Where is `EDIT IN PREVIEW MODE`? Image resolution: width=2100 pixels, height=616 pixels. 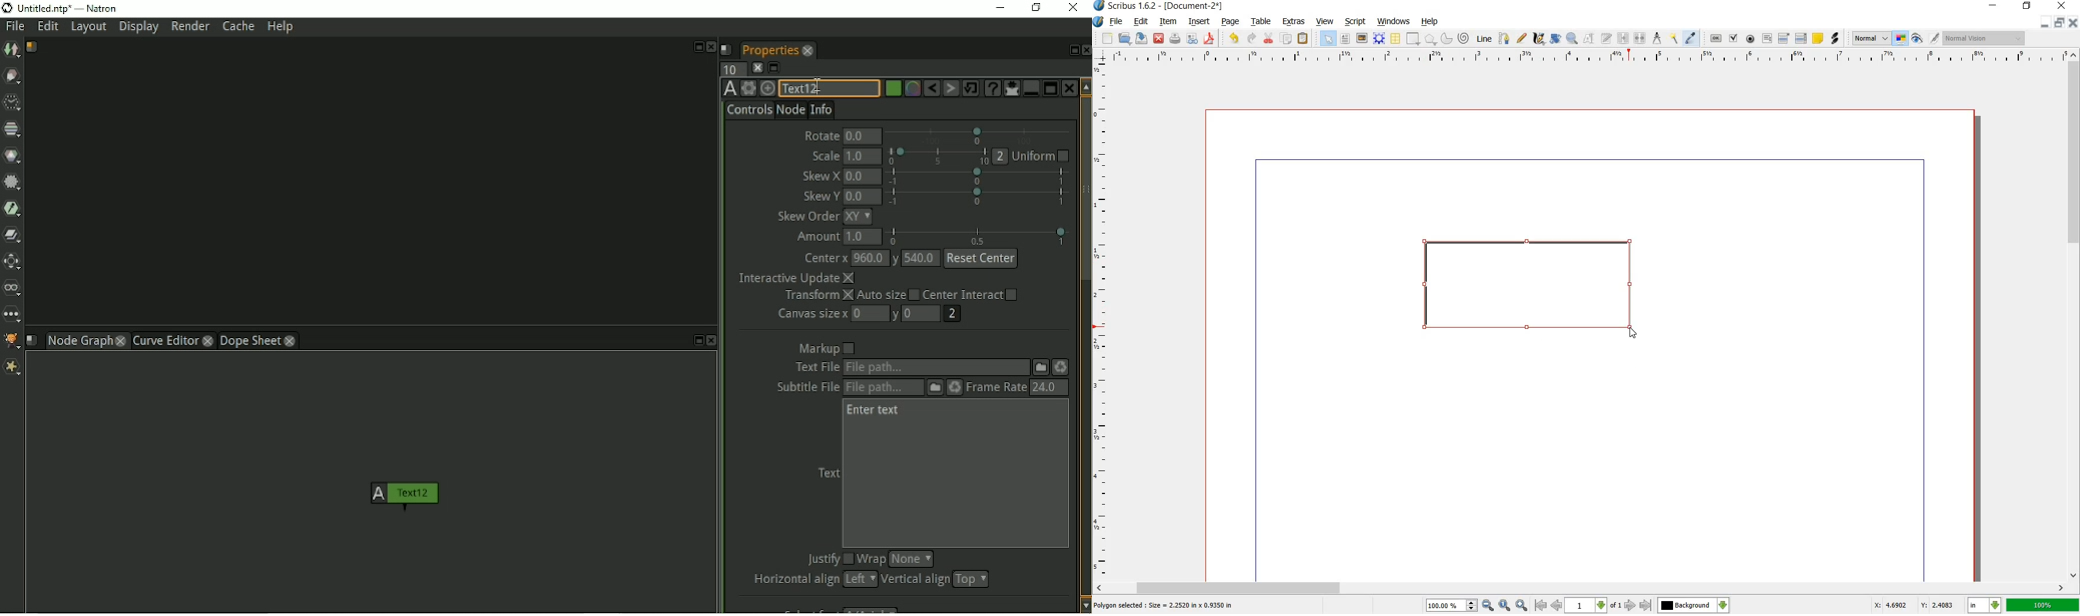
EDIT IN PREVIEW MODE is located at coordinates (1936, 38).